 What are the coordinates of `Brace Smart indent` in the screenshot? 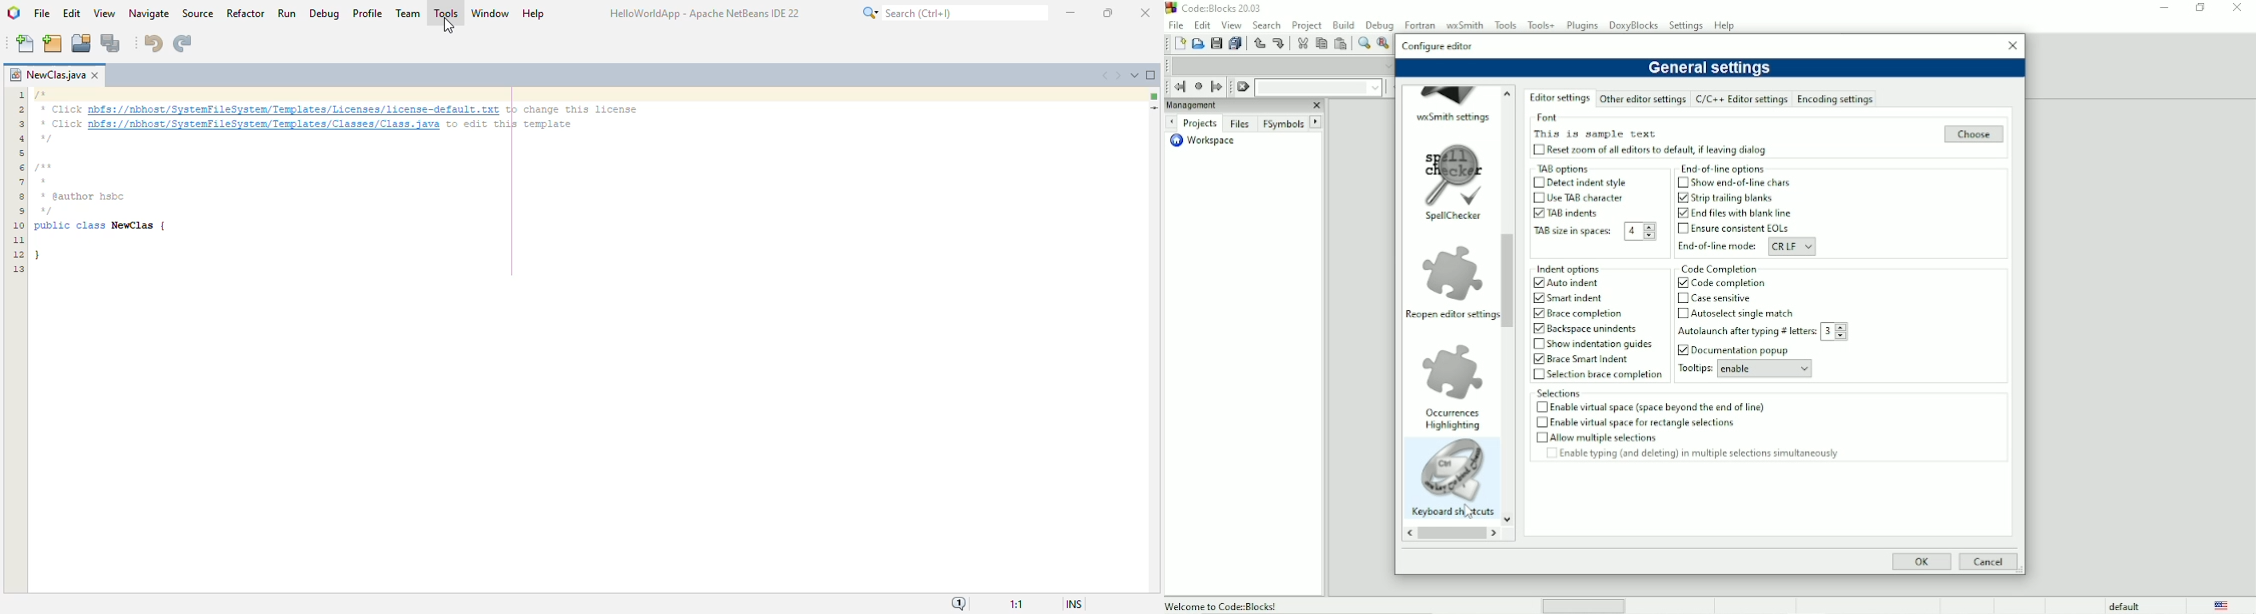 It's located at (1589, 359).